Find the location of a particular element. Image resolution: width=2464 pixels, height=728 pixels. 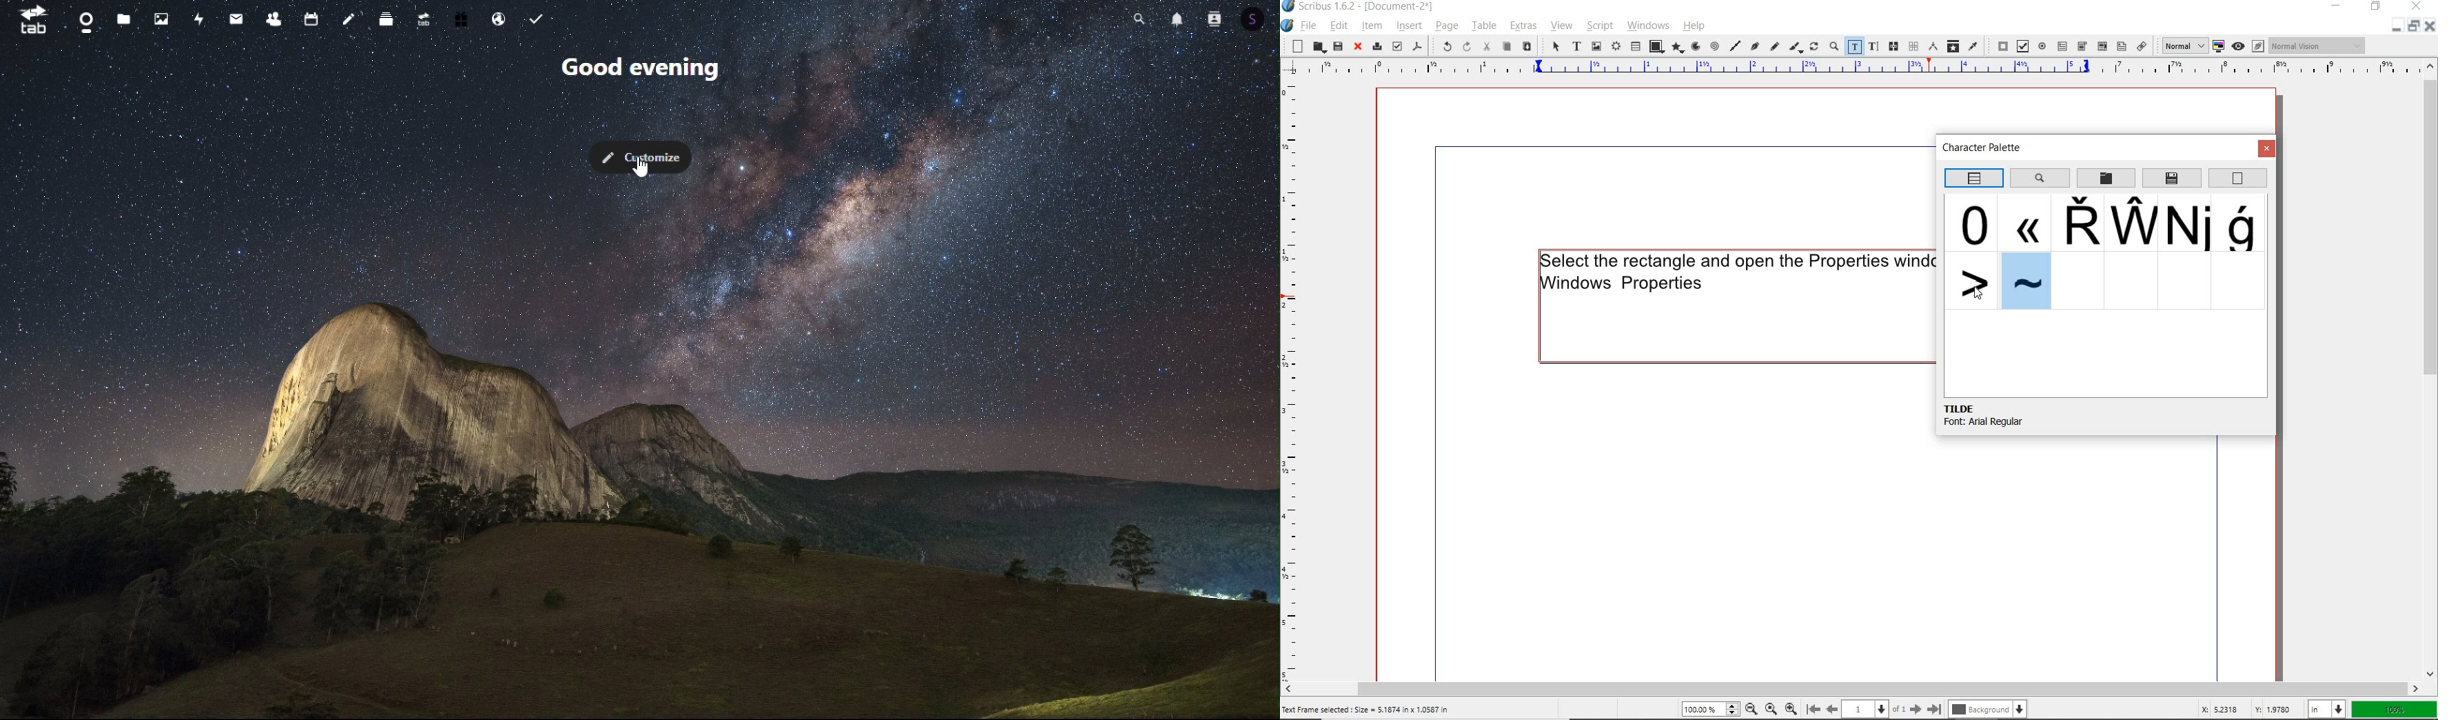

upgrade is located at coordinates (424, 18).